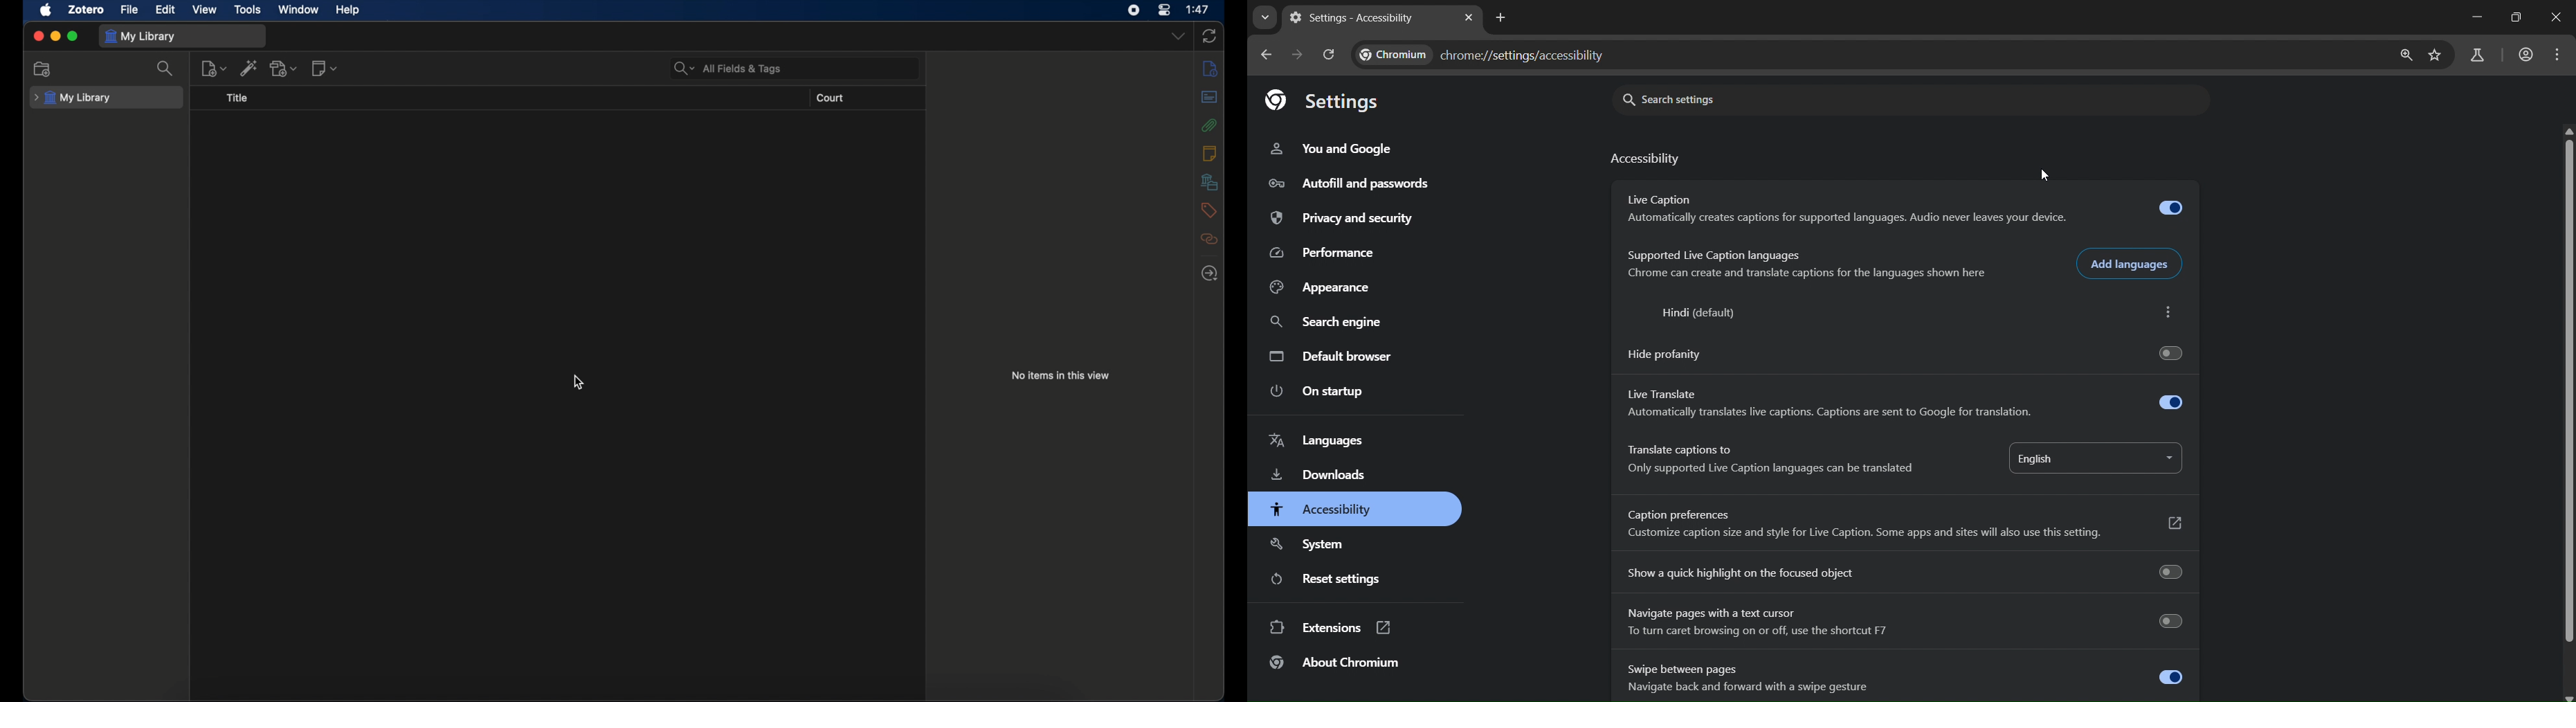  I want to click on languages, so click(1318, 442).